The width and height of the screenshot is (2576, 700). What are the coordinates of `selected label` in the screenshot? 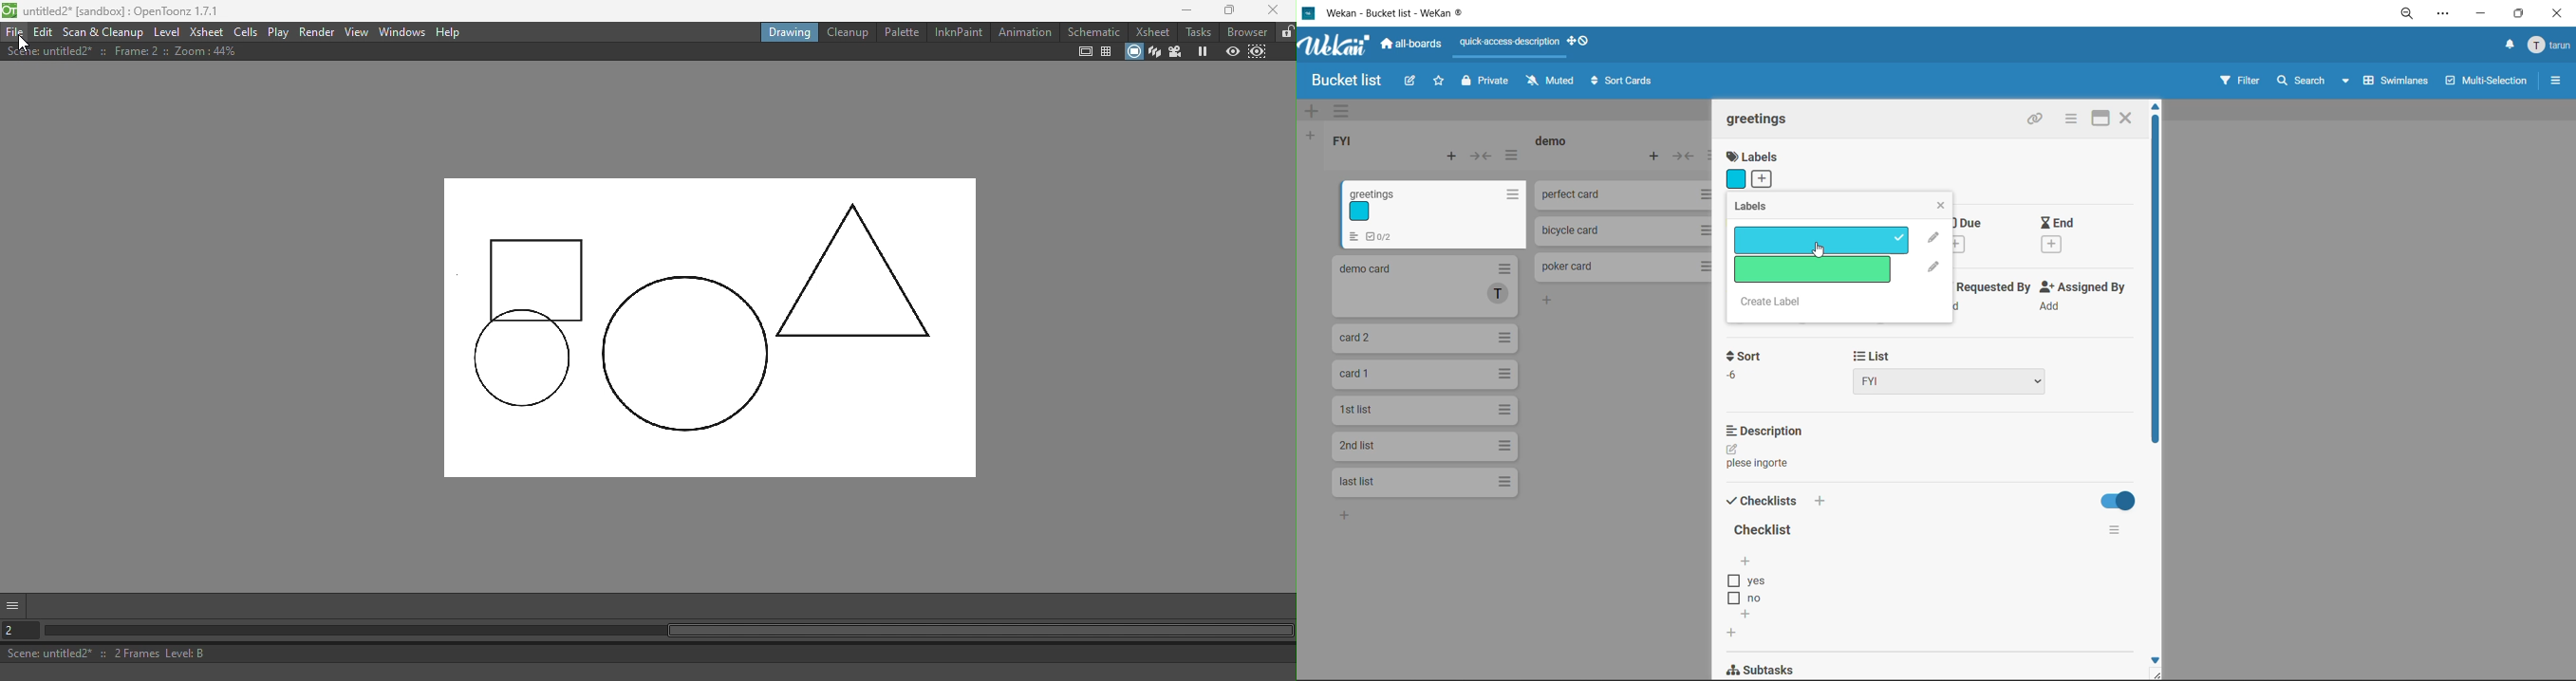 It's located at (1820, 242).